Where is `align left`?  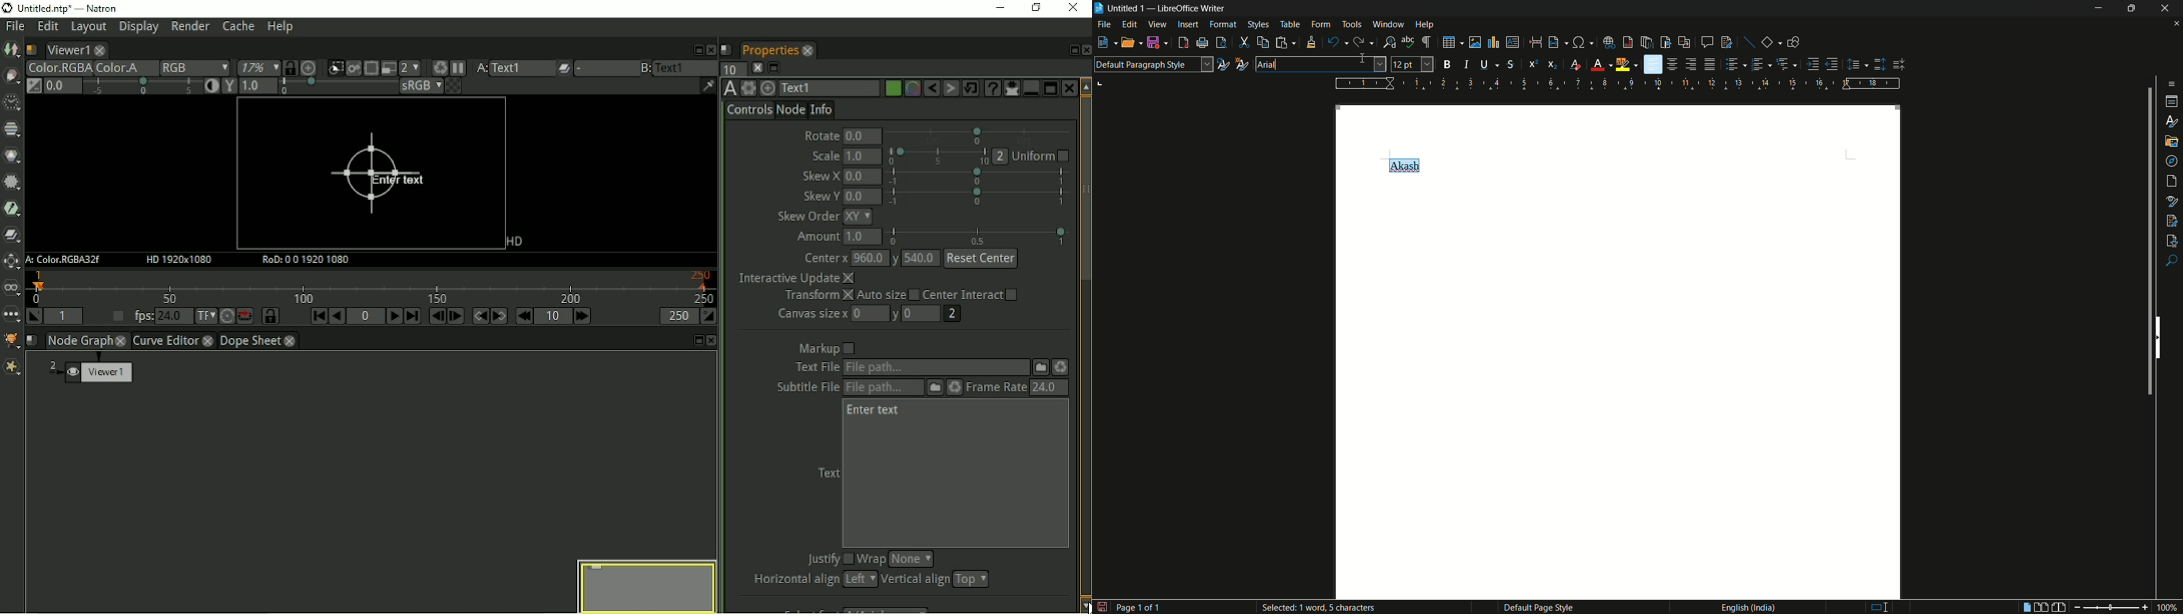
align left is located at coordinates (1653, 65).